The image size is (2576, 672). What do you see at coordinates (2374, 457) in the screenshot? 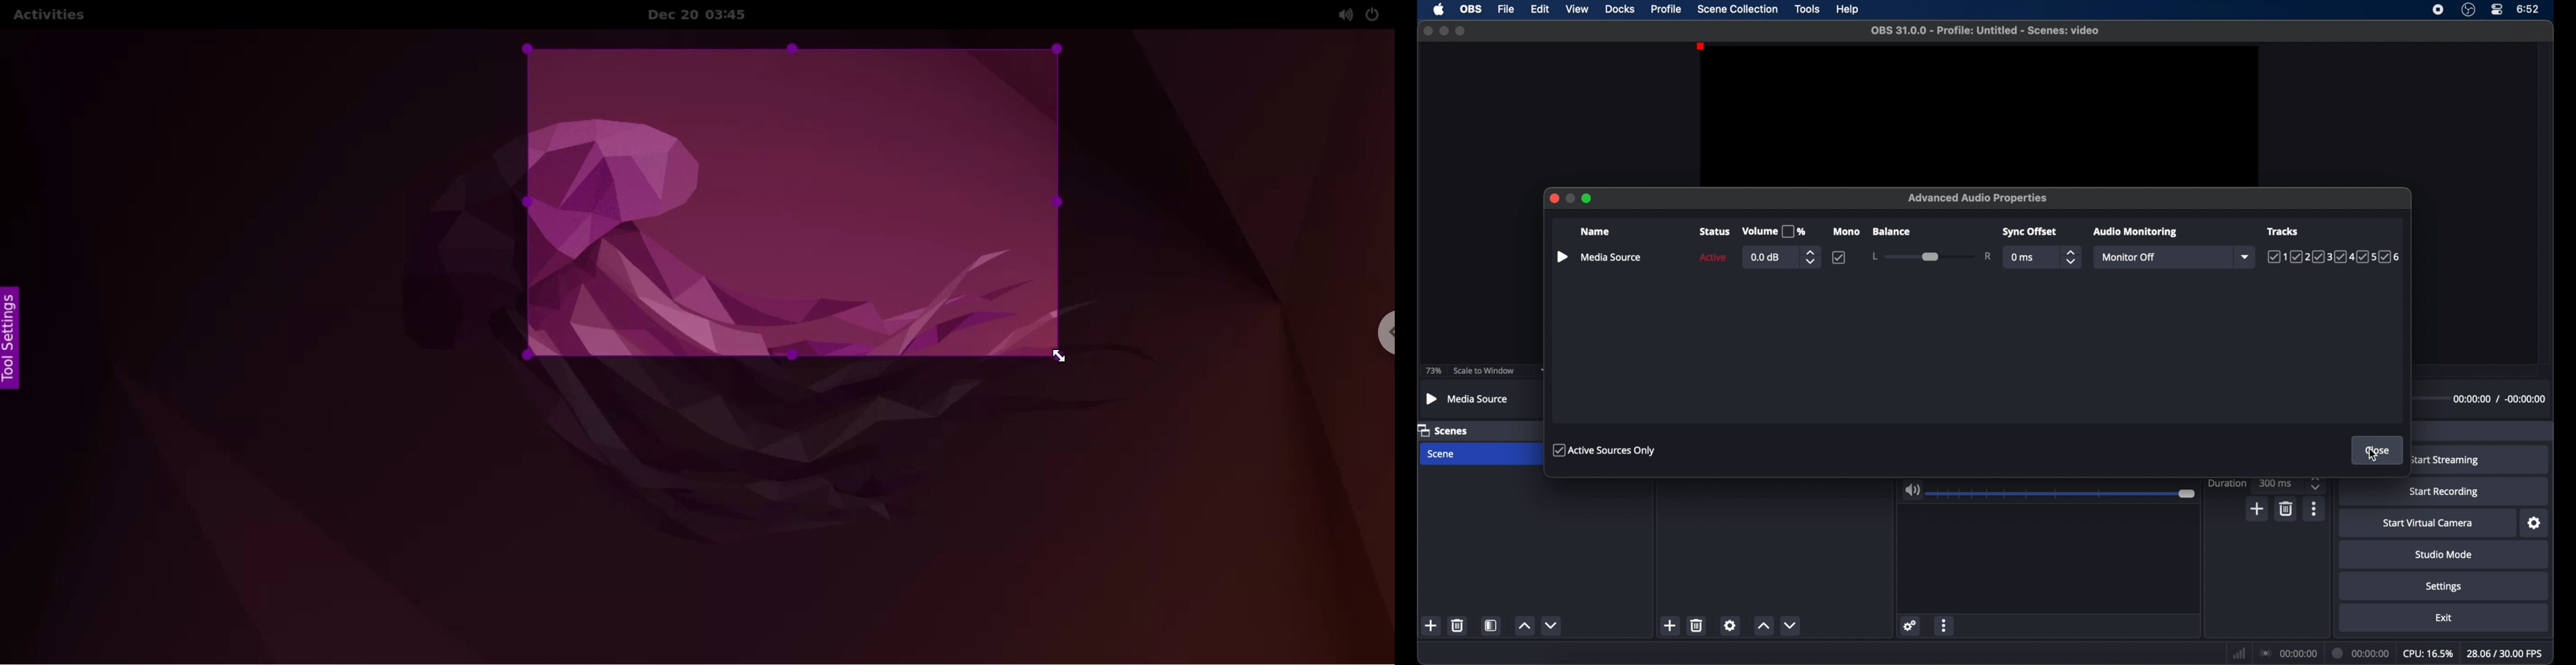
I see `cursor` at bounding box center [2374, 457].